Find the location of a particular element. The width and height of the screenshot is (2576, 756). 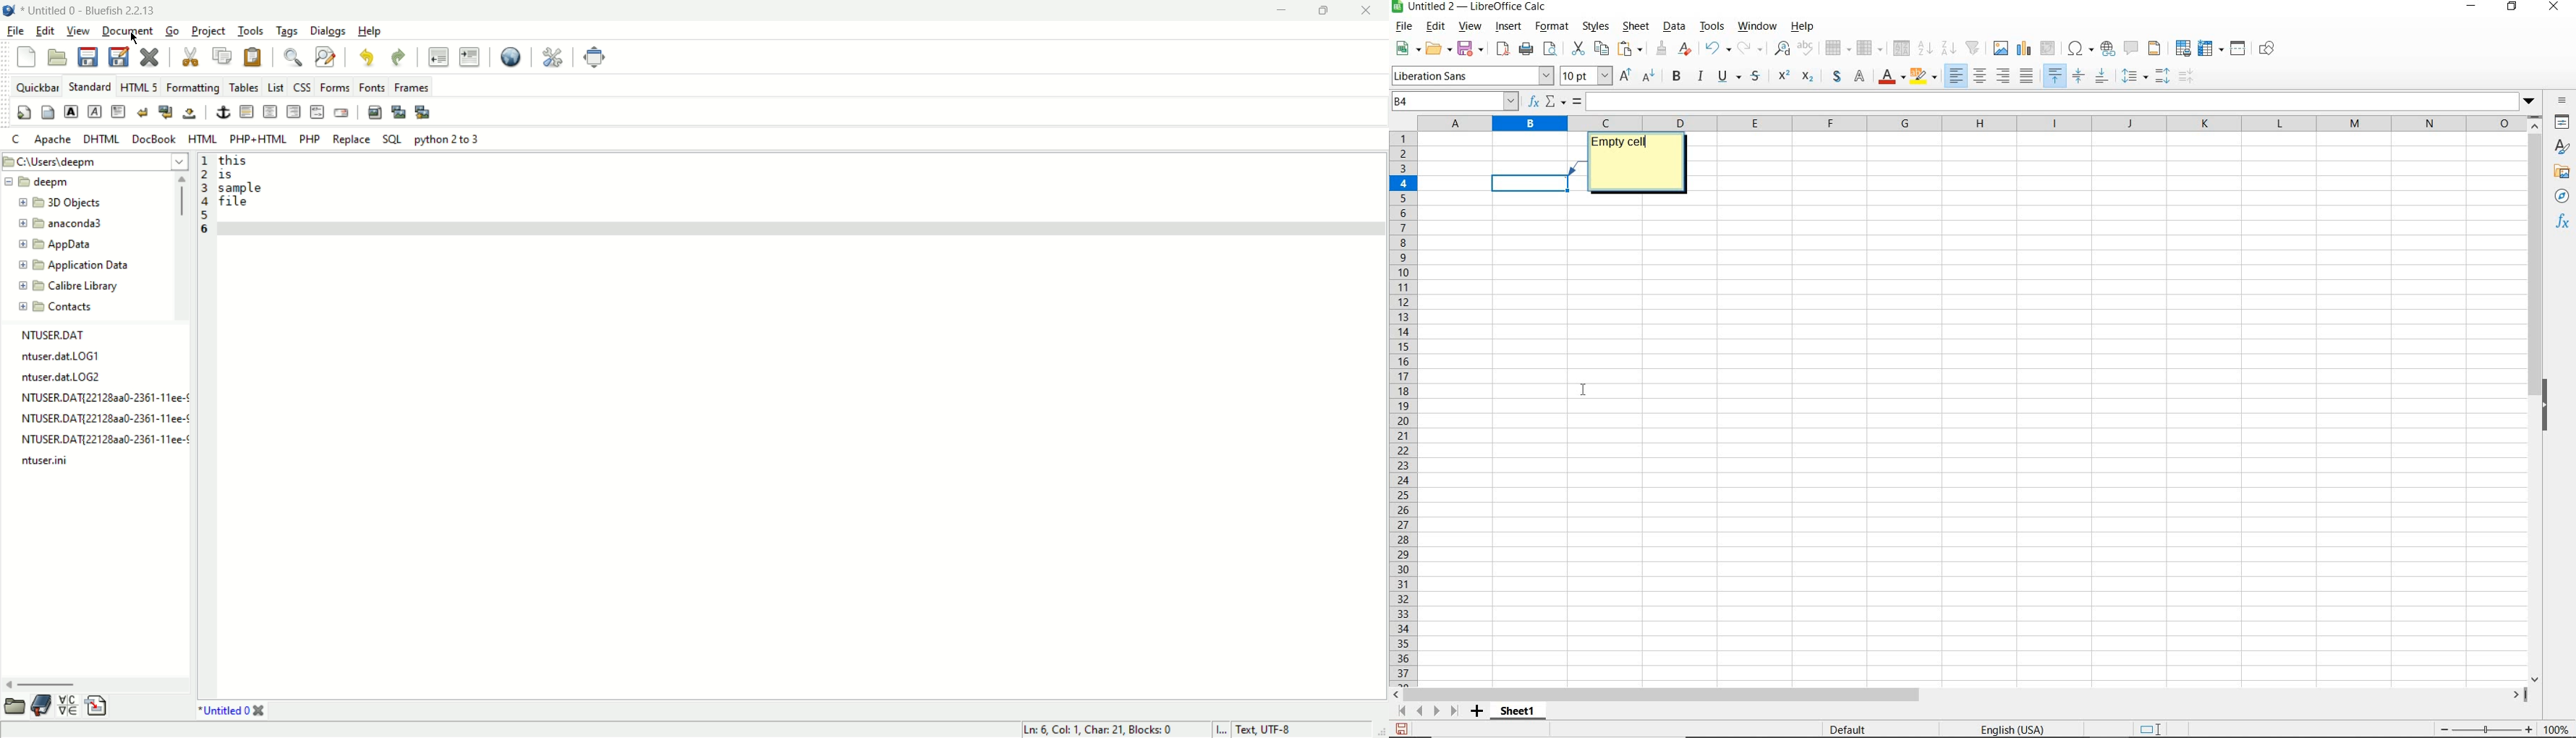

italic is located at coordinates (1700, 76).